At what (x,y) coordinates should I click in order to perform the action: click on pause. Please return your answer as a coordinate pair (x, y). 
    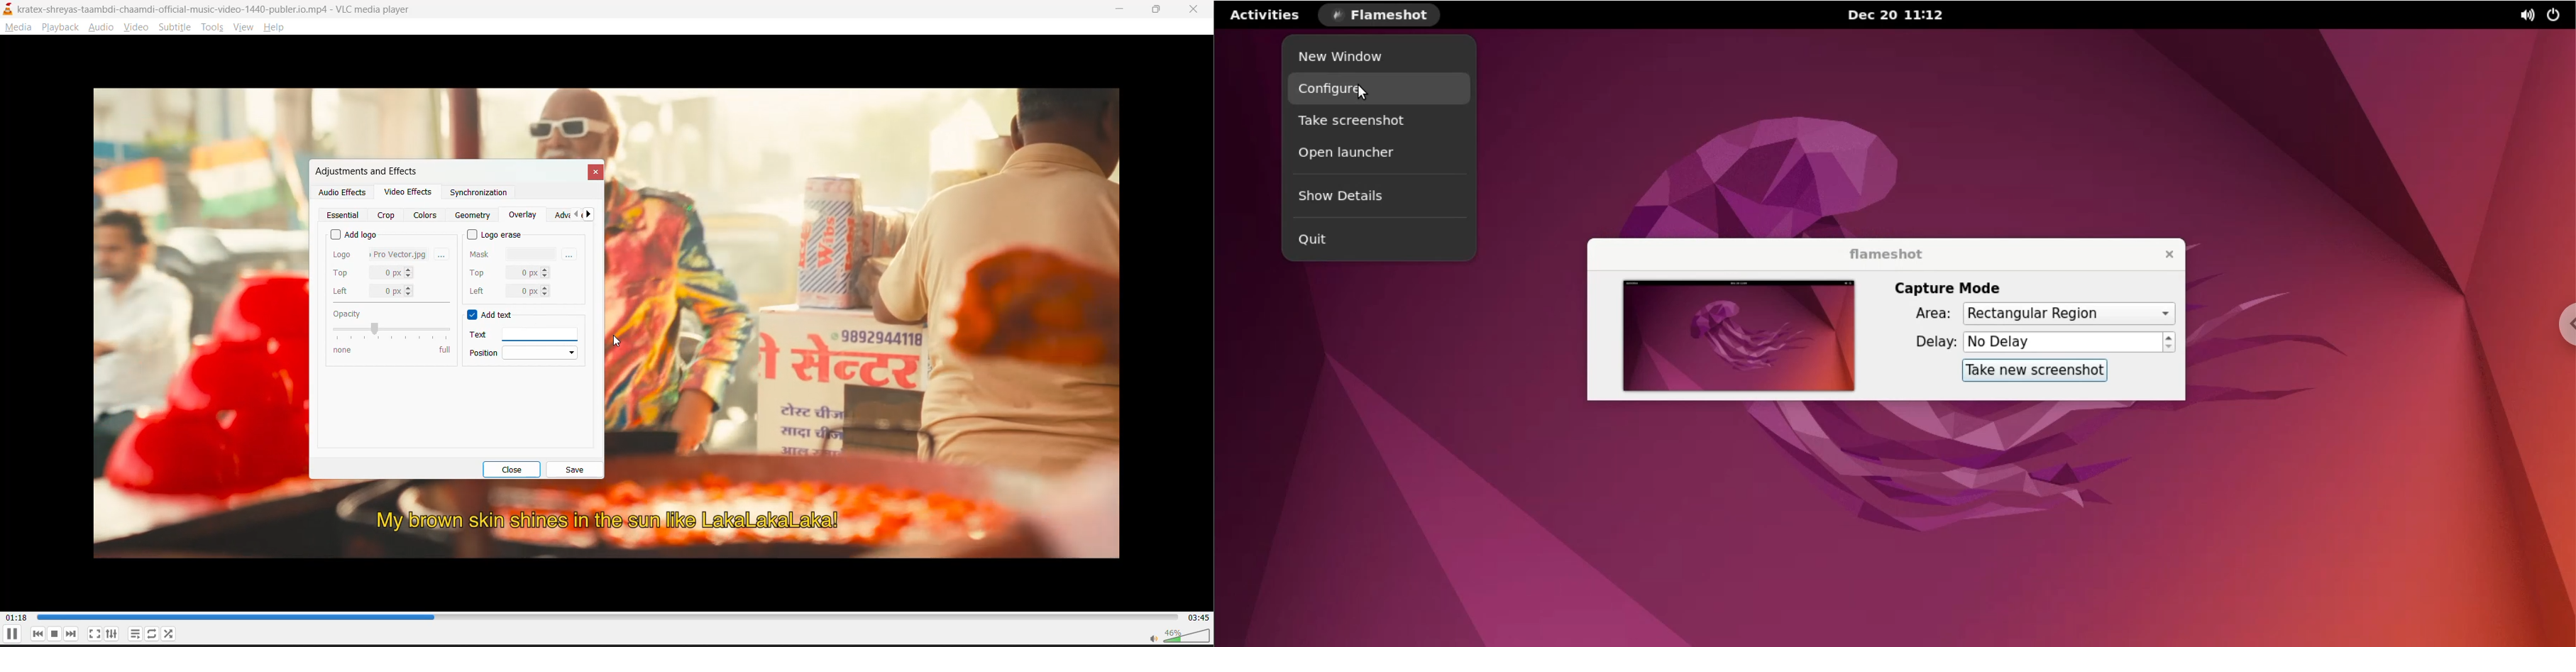
    Looking at the image, I should click on (11, 636).